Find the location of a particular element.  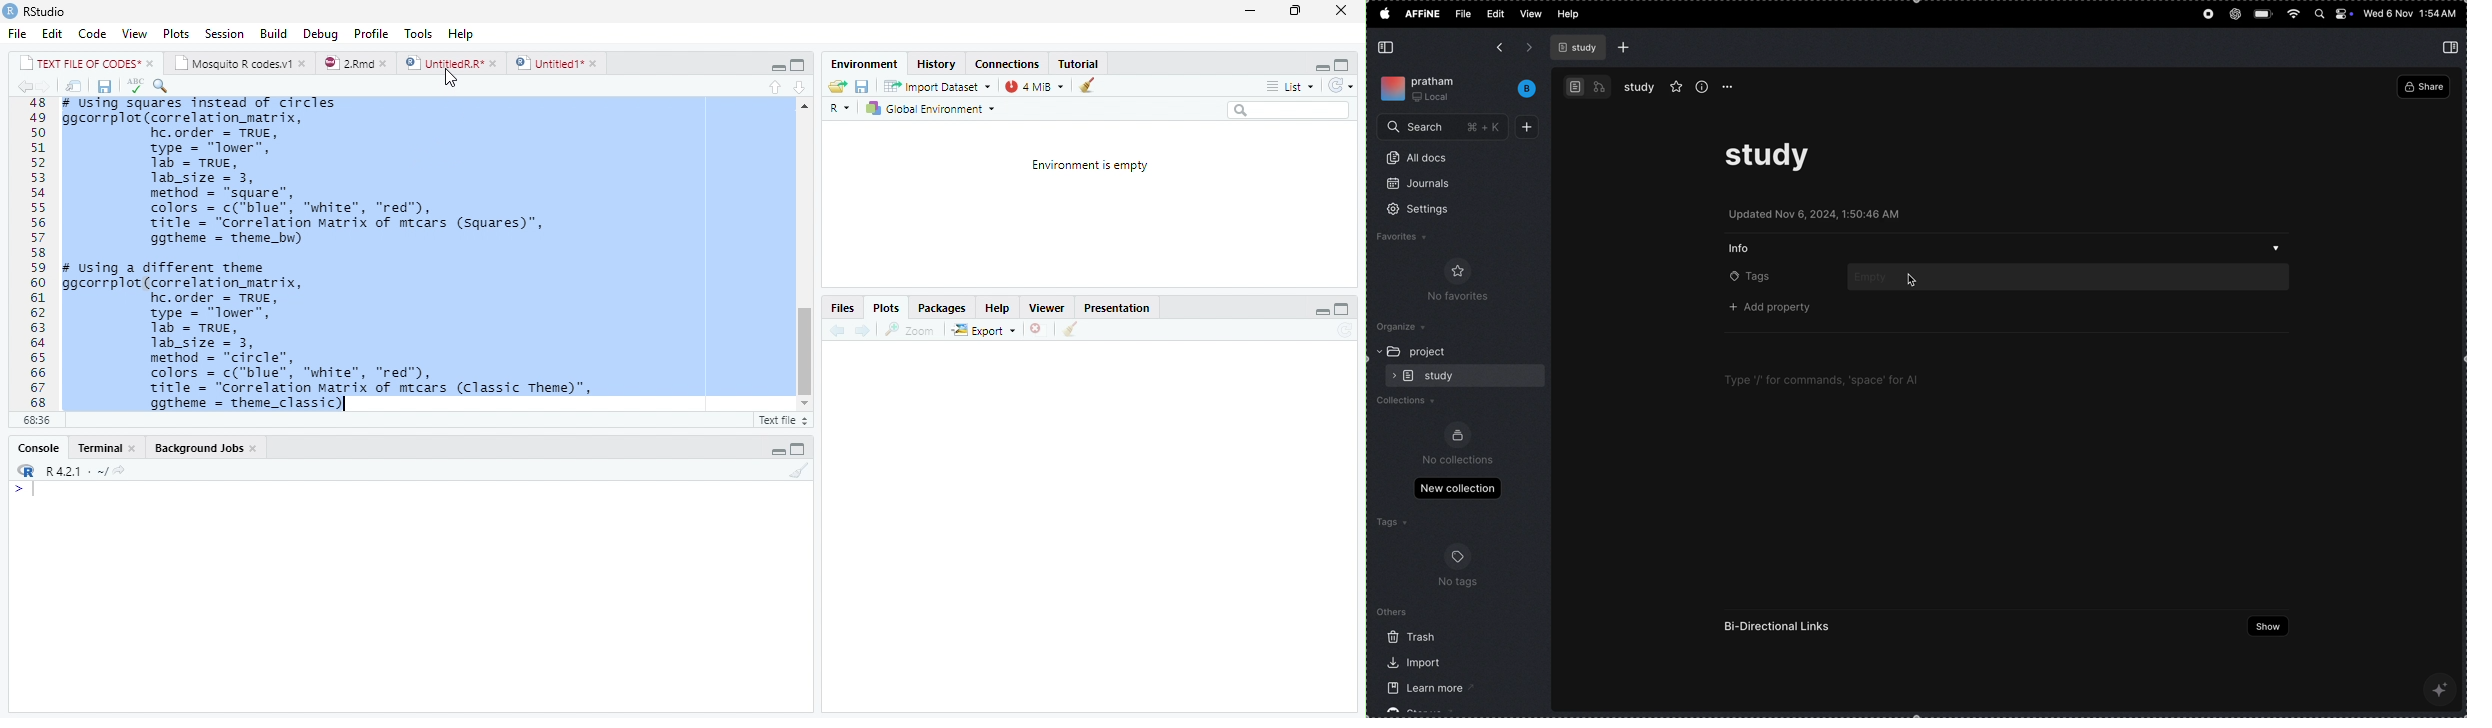

updated is located at coordinates (1823, 216).